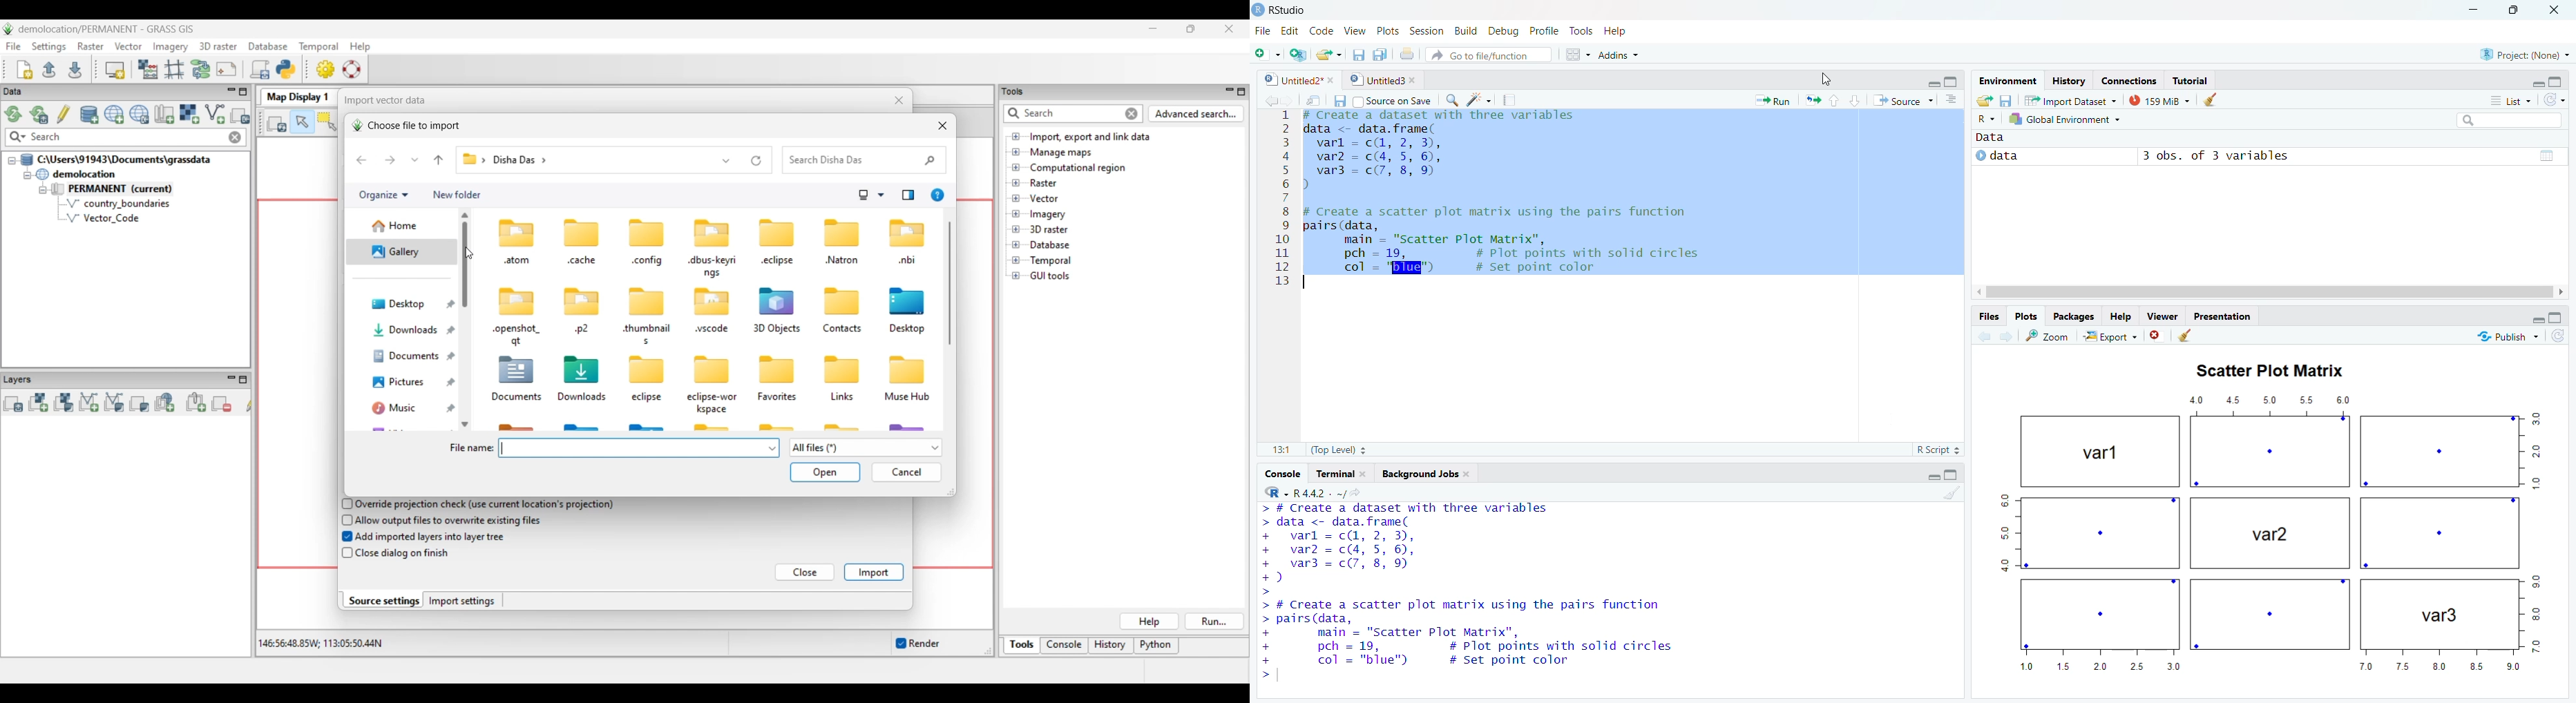 Image resolution: width=2576 pixels, height=728 pixels. What do you see at coordinates (2010, 99) in the screenshot?
I see `Save workspace as` at bounding box center [2010, 99].